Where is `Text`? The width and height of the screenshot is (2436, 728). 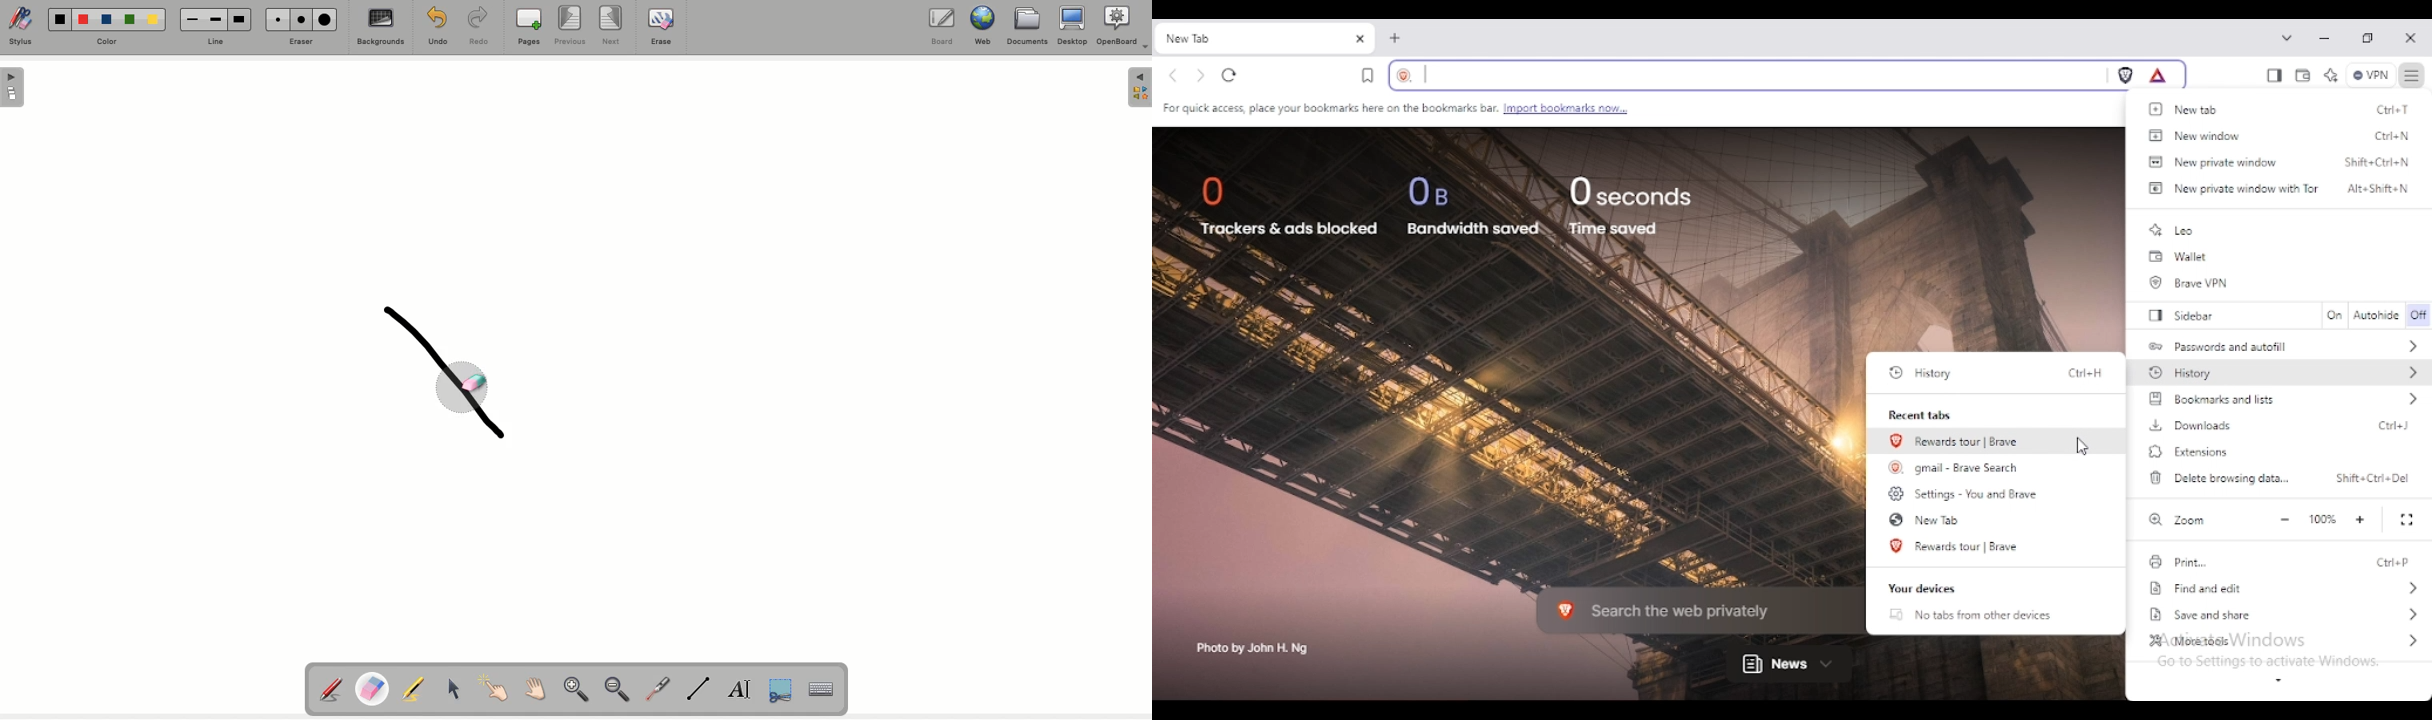
Text is located at coordinates (741, 689).